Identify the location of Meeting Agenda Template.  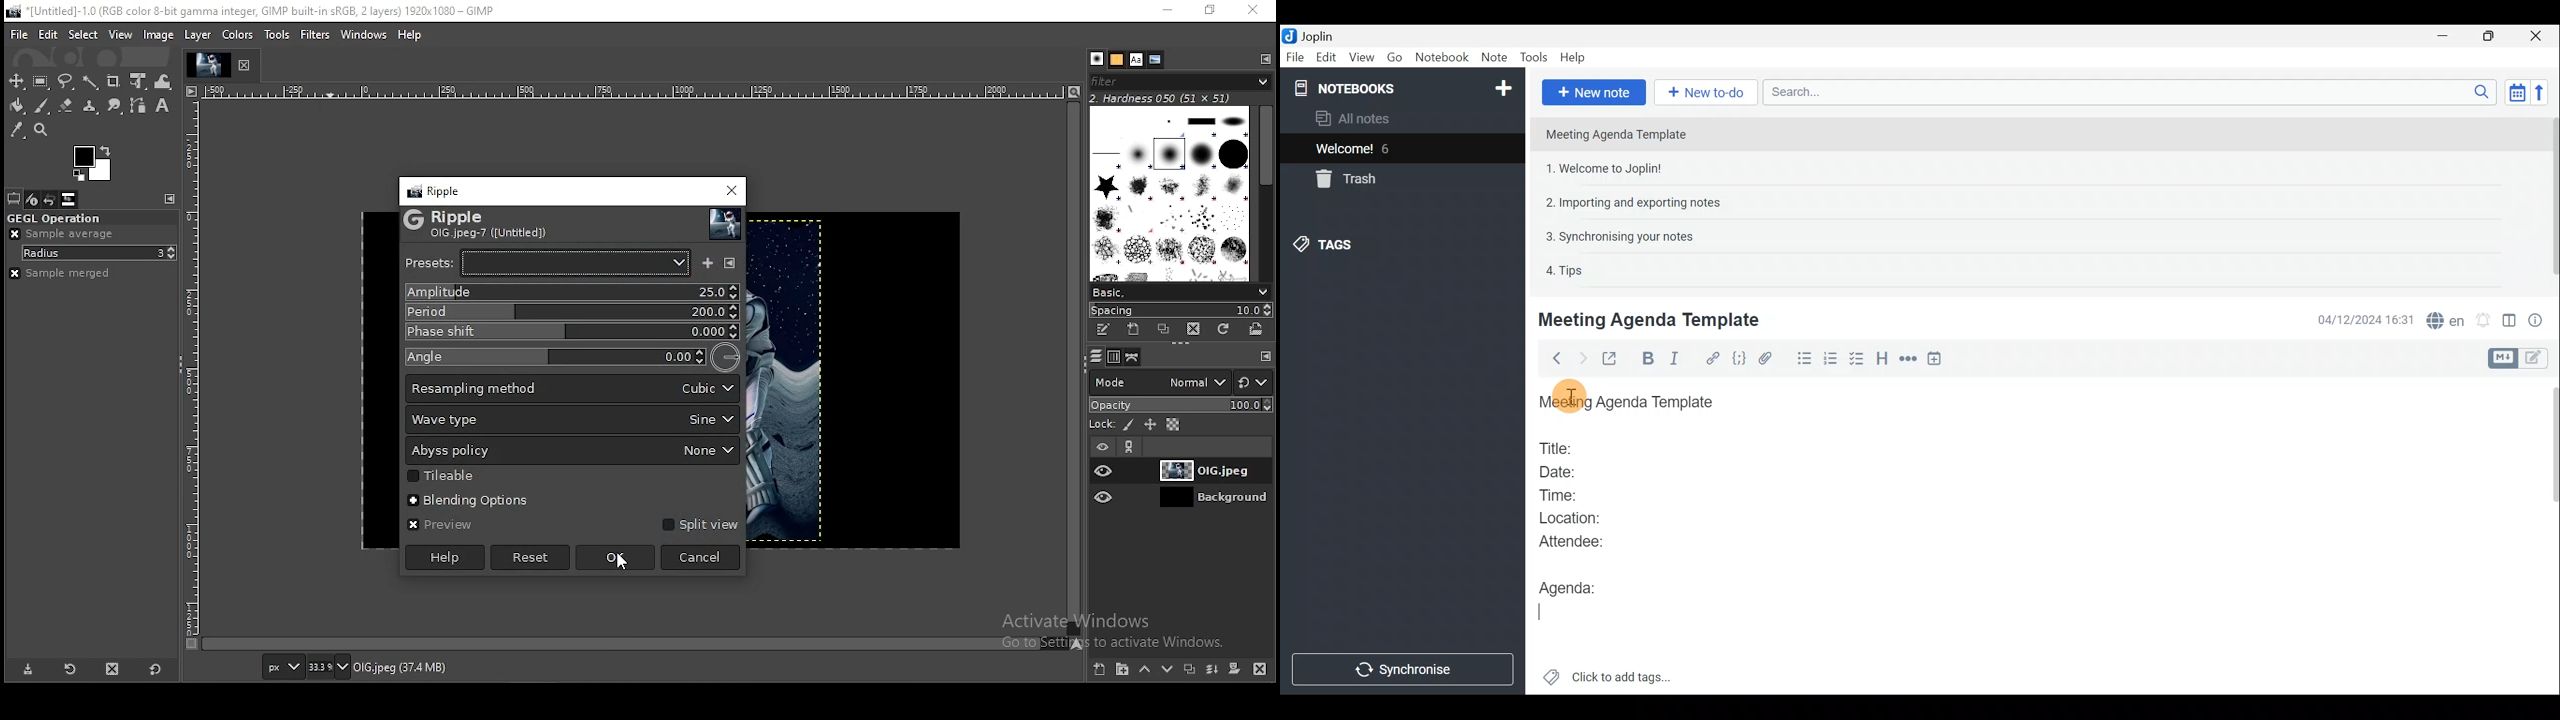
(1617, 134).